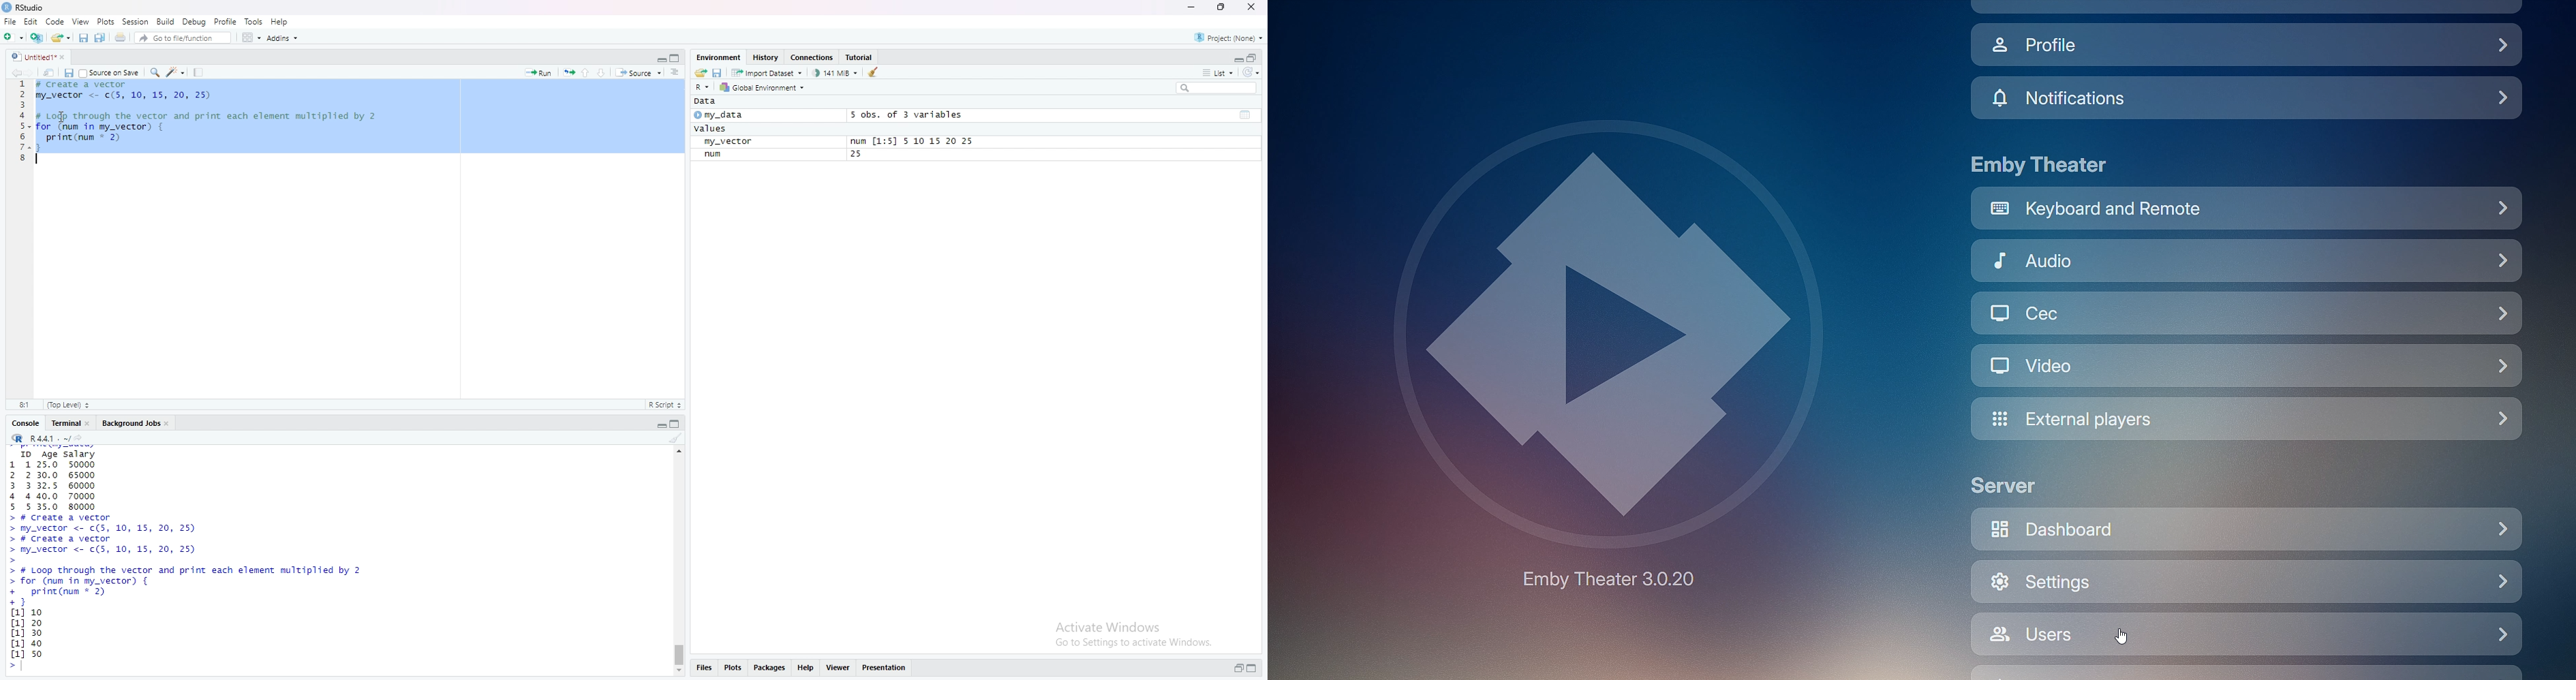  I want to click on collapse, so click(679, 424).